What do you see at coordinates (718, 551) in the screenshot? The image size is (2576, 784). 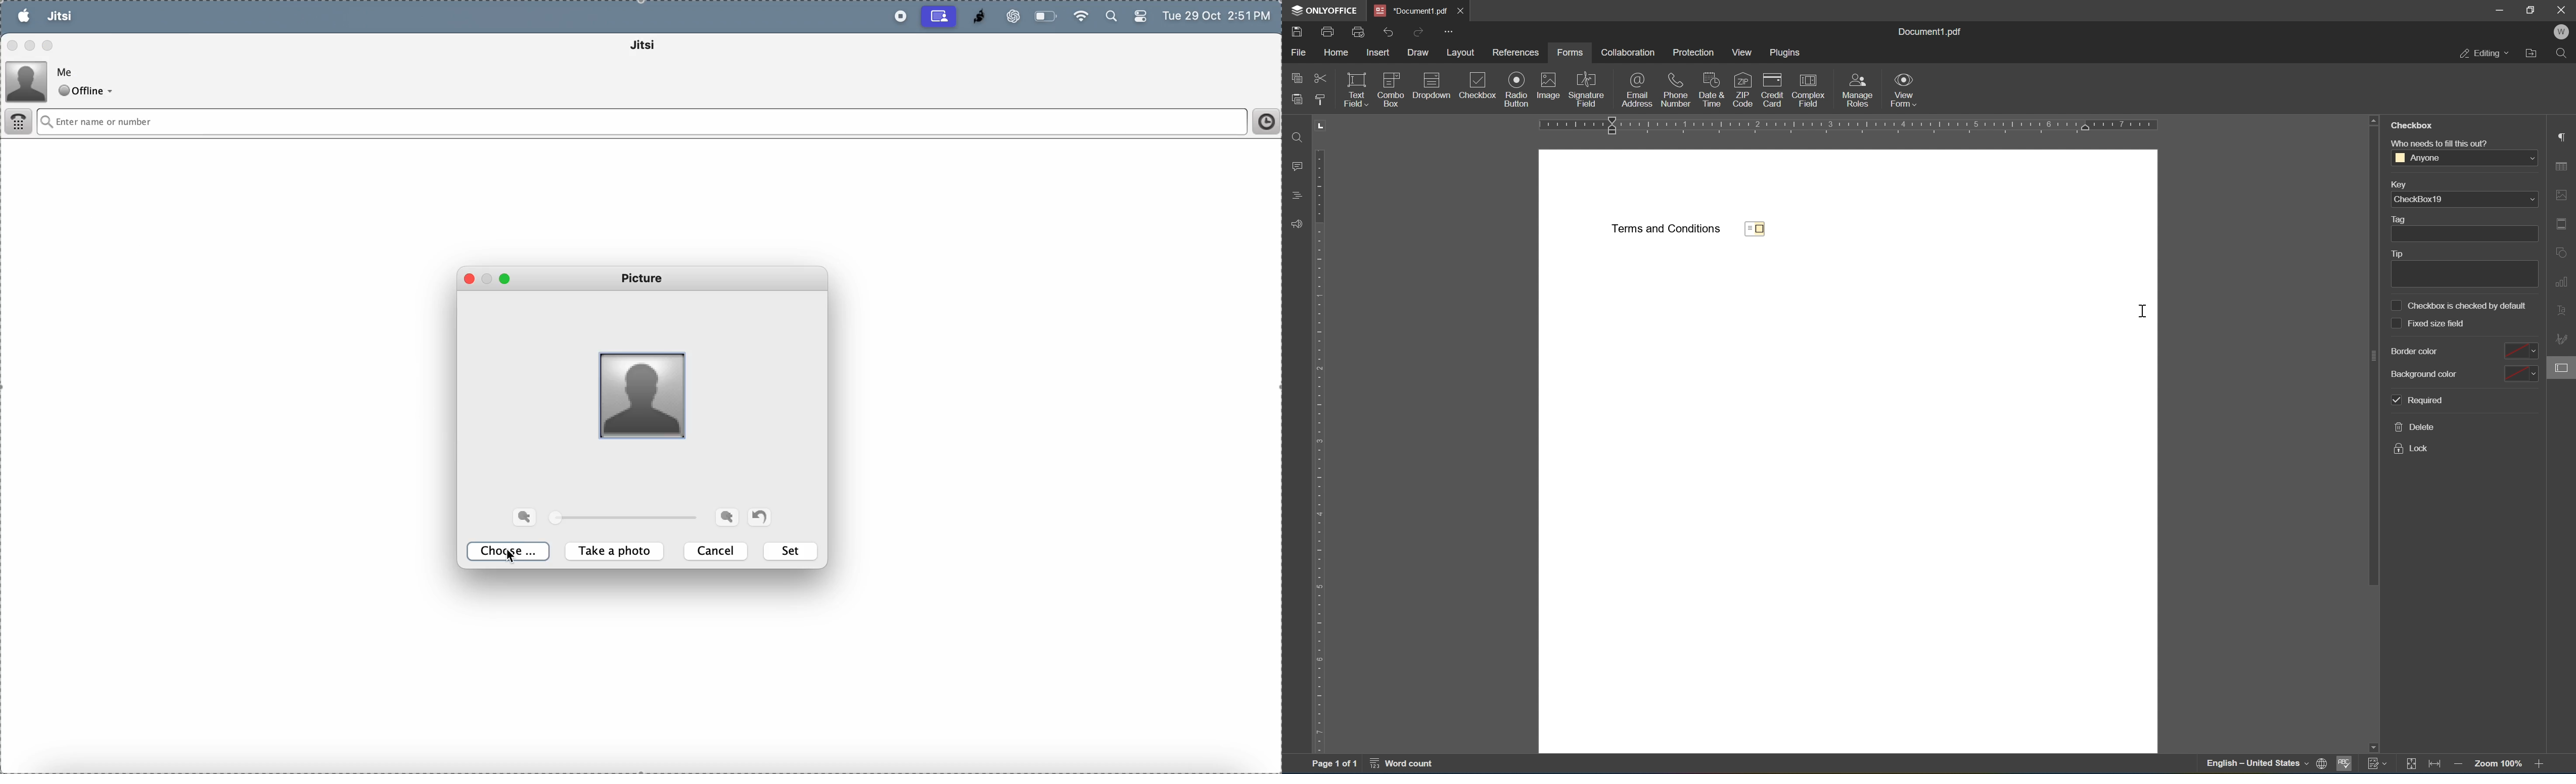 I see `cancel` at bounding box center [718, 551].